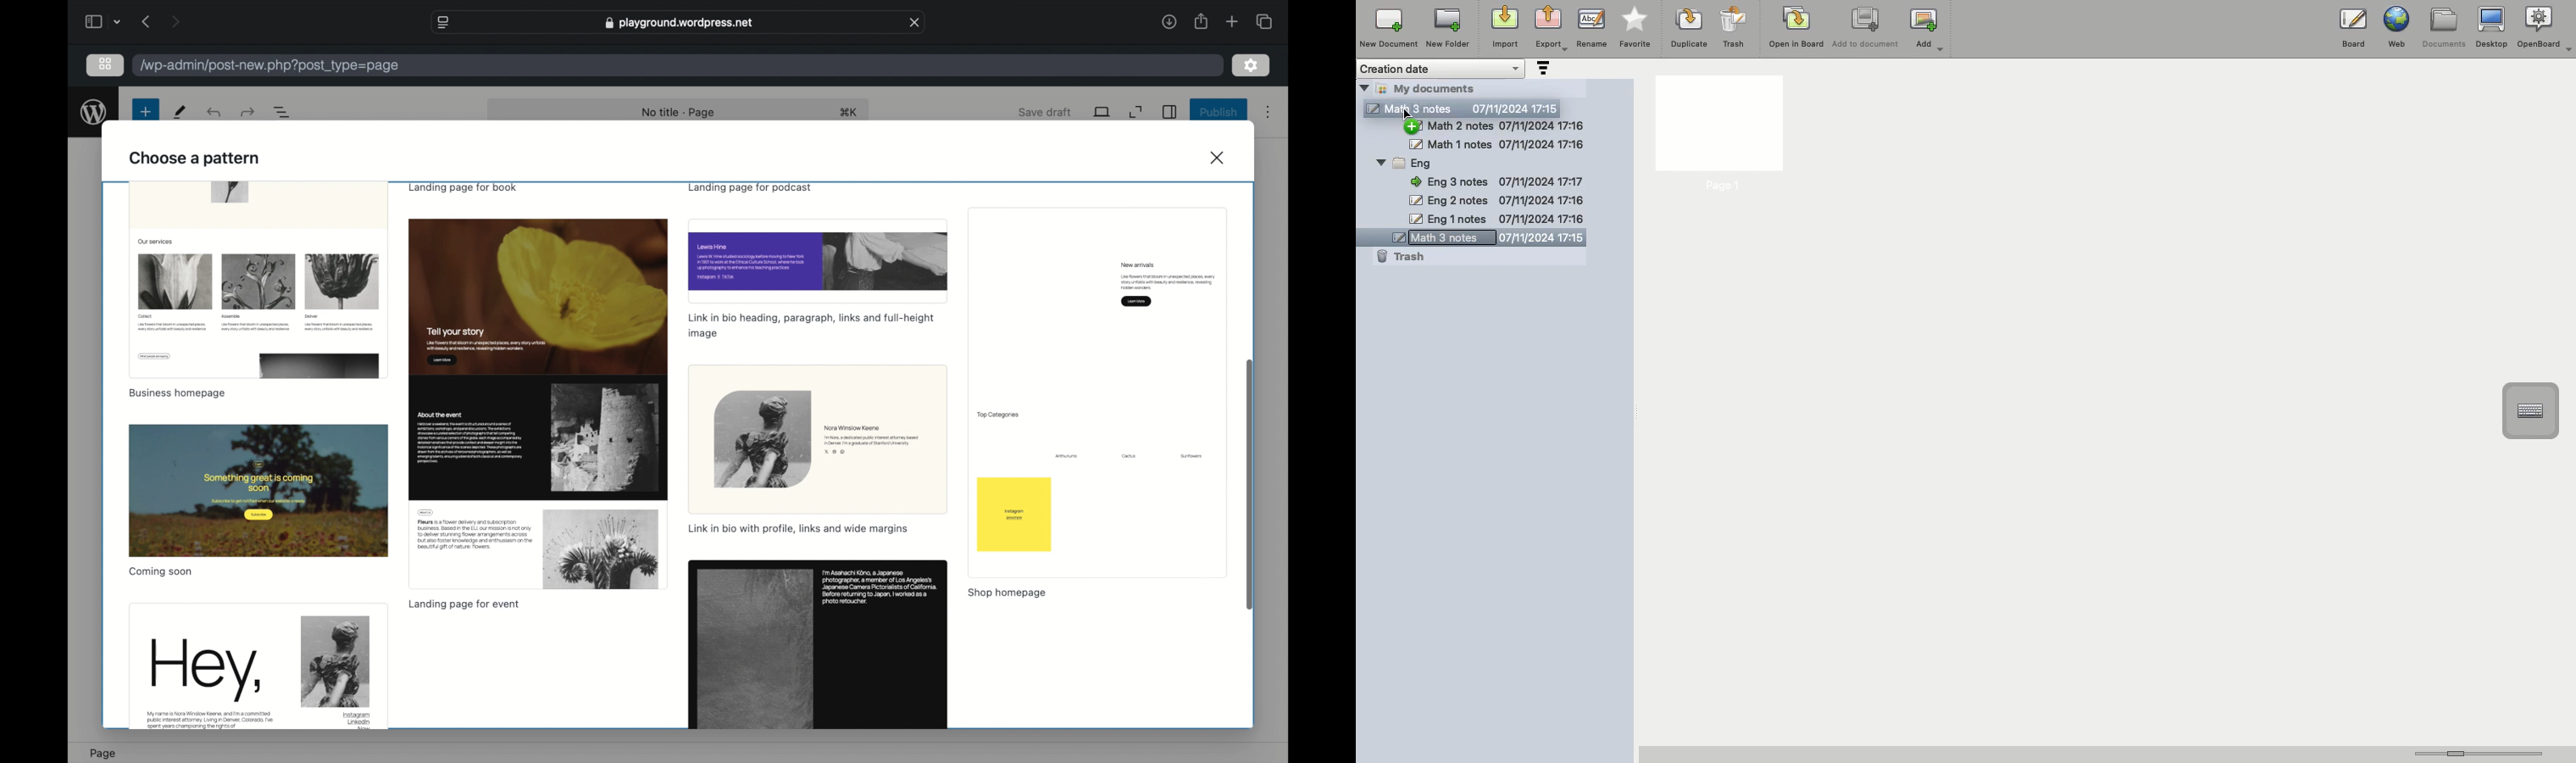 The height and width of the screenshot is (784, 2576). I want to click on show tab overview, so click(1264, 20).